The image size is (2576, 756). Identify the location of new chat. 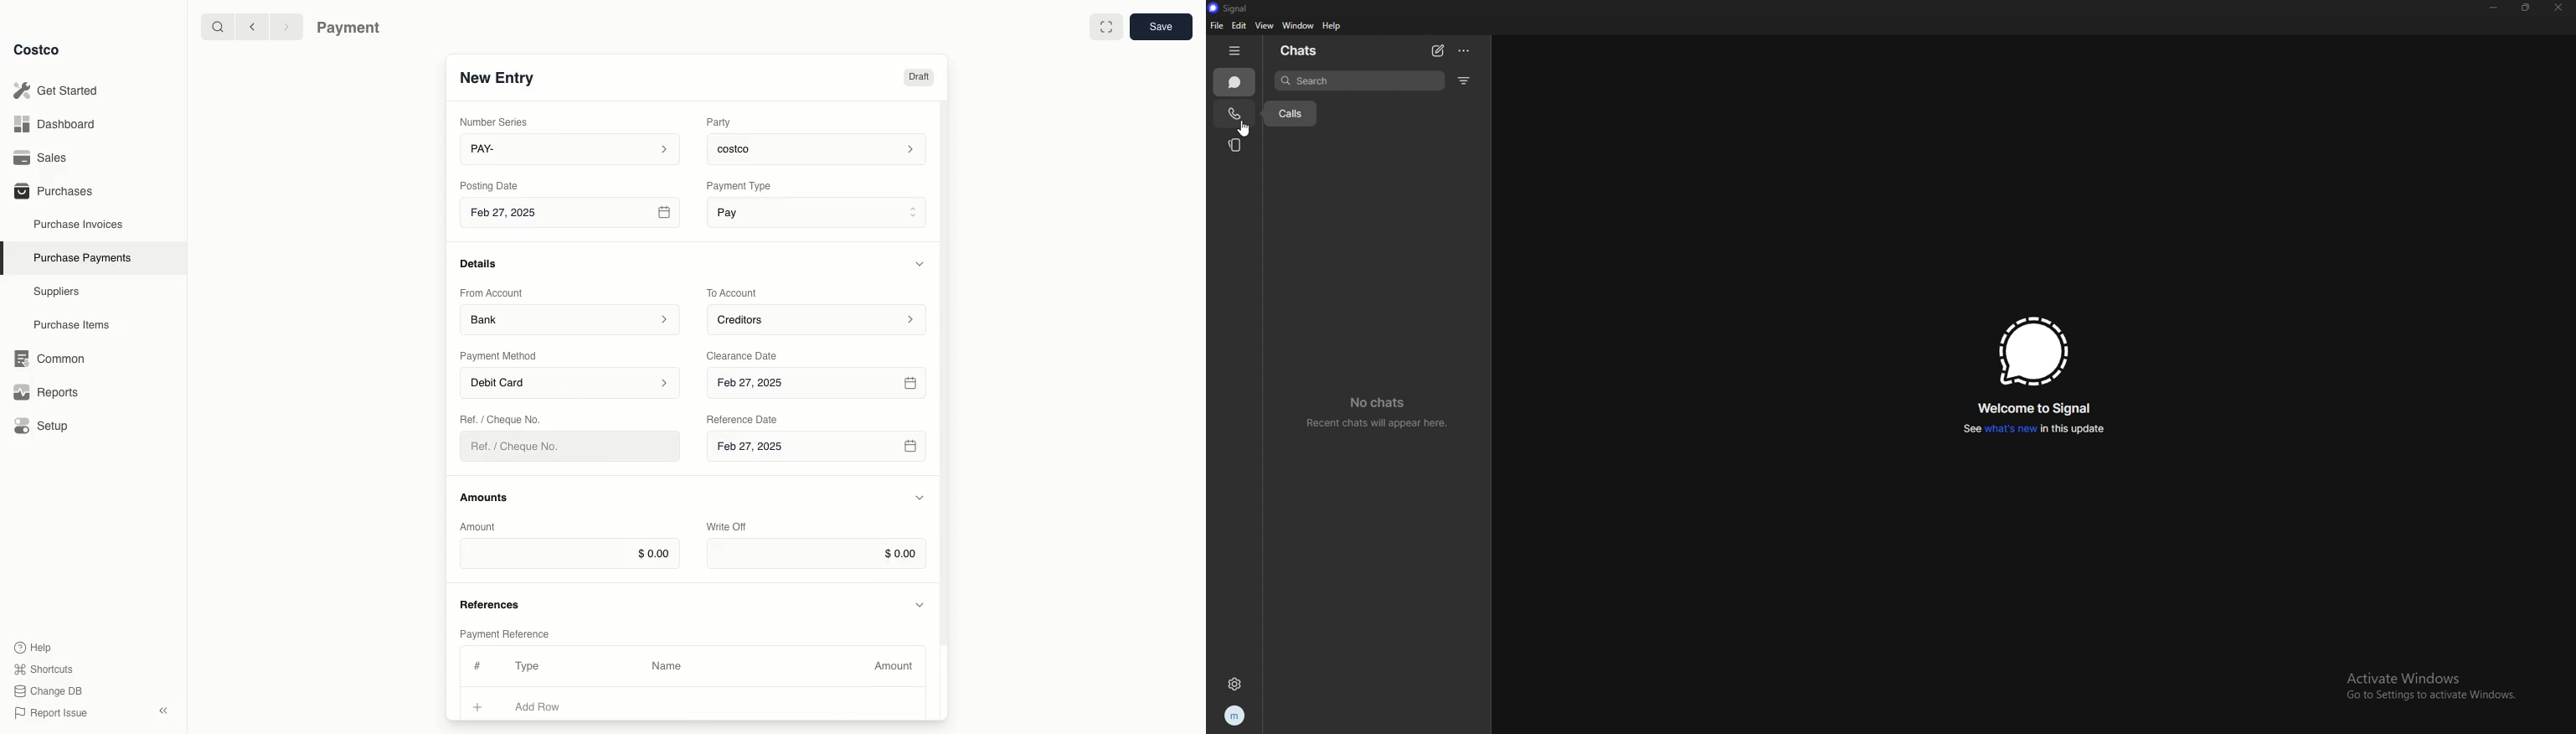
(1437, 51).